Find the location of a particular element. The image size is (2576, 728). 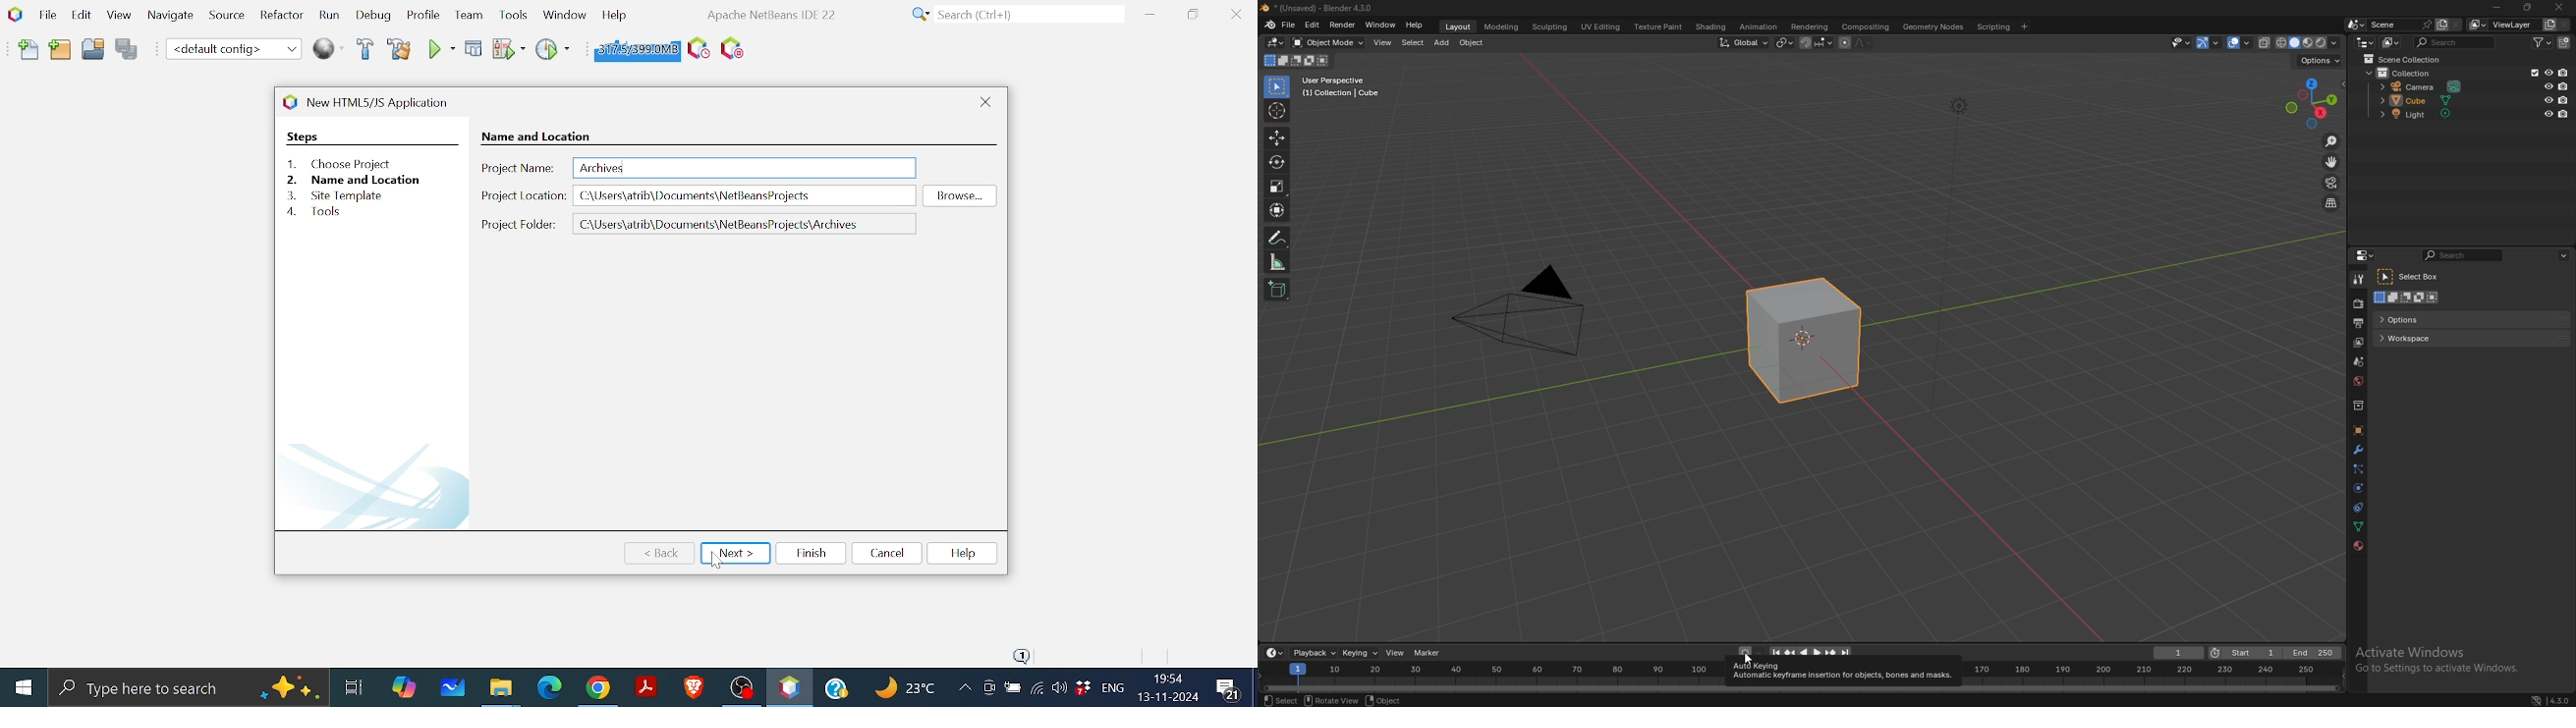

particles is located at coordinates (2358, 470).